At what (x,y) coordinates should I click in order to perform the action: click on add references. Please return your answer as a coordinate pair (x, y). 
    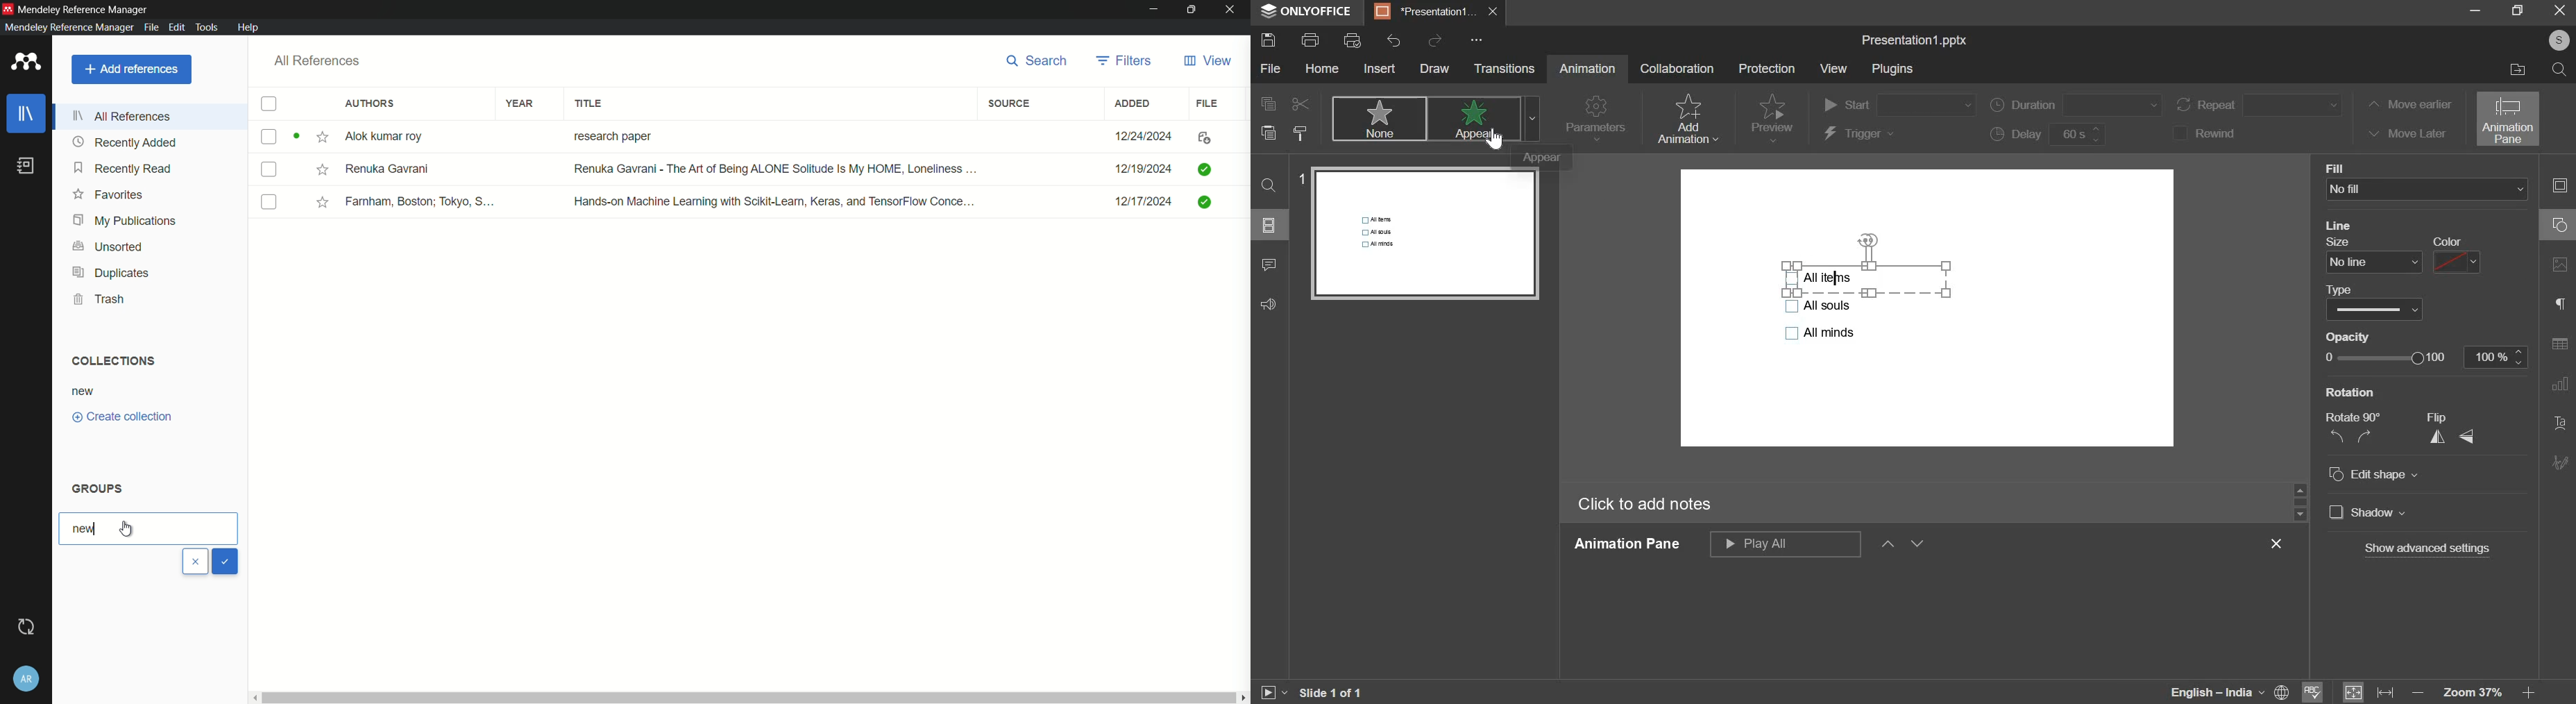
    Looking at the image, I should click on (132, 69).